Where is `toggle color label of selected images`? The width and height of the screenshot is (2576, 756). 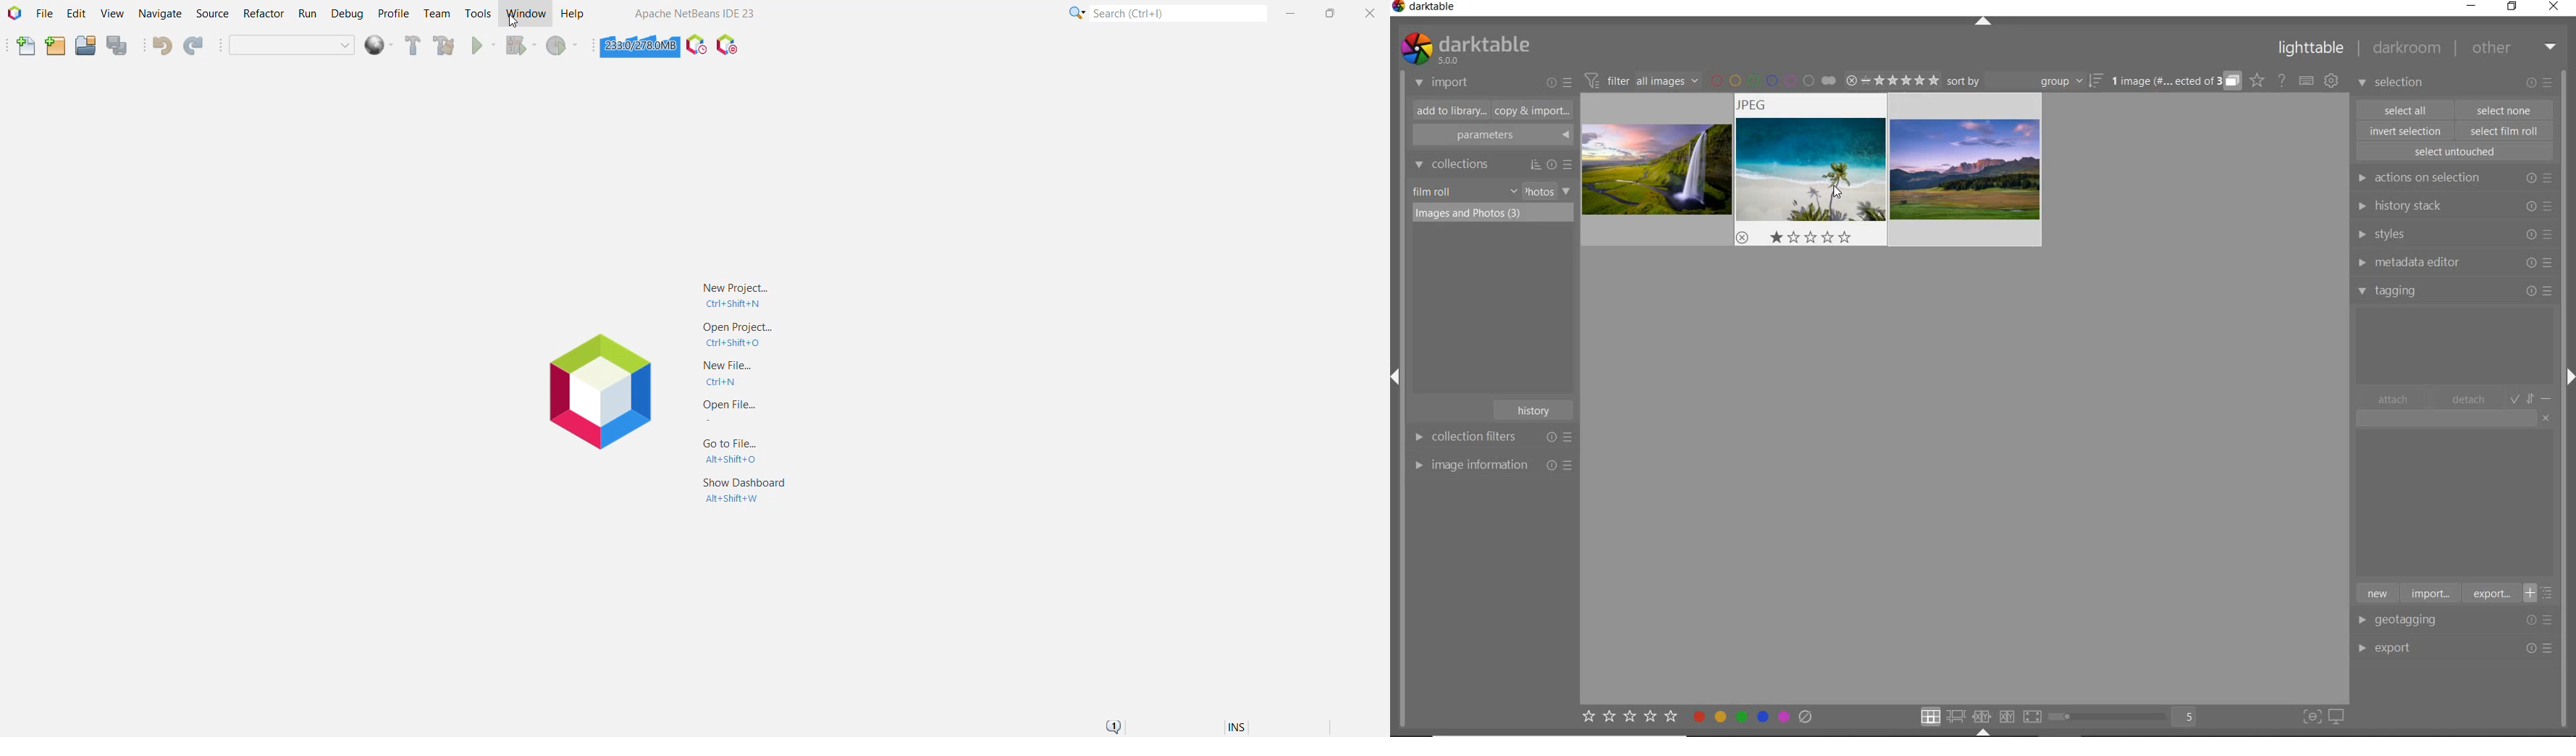 toggle color label of selected images is located at coordinates (1754, 716).